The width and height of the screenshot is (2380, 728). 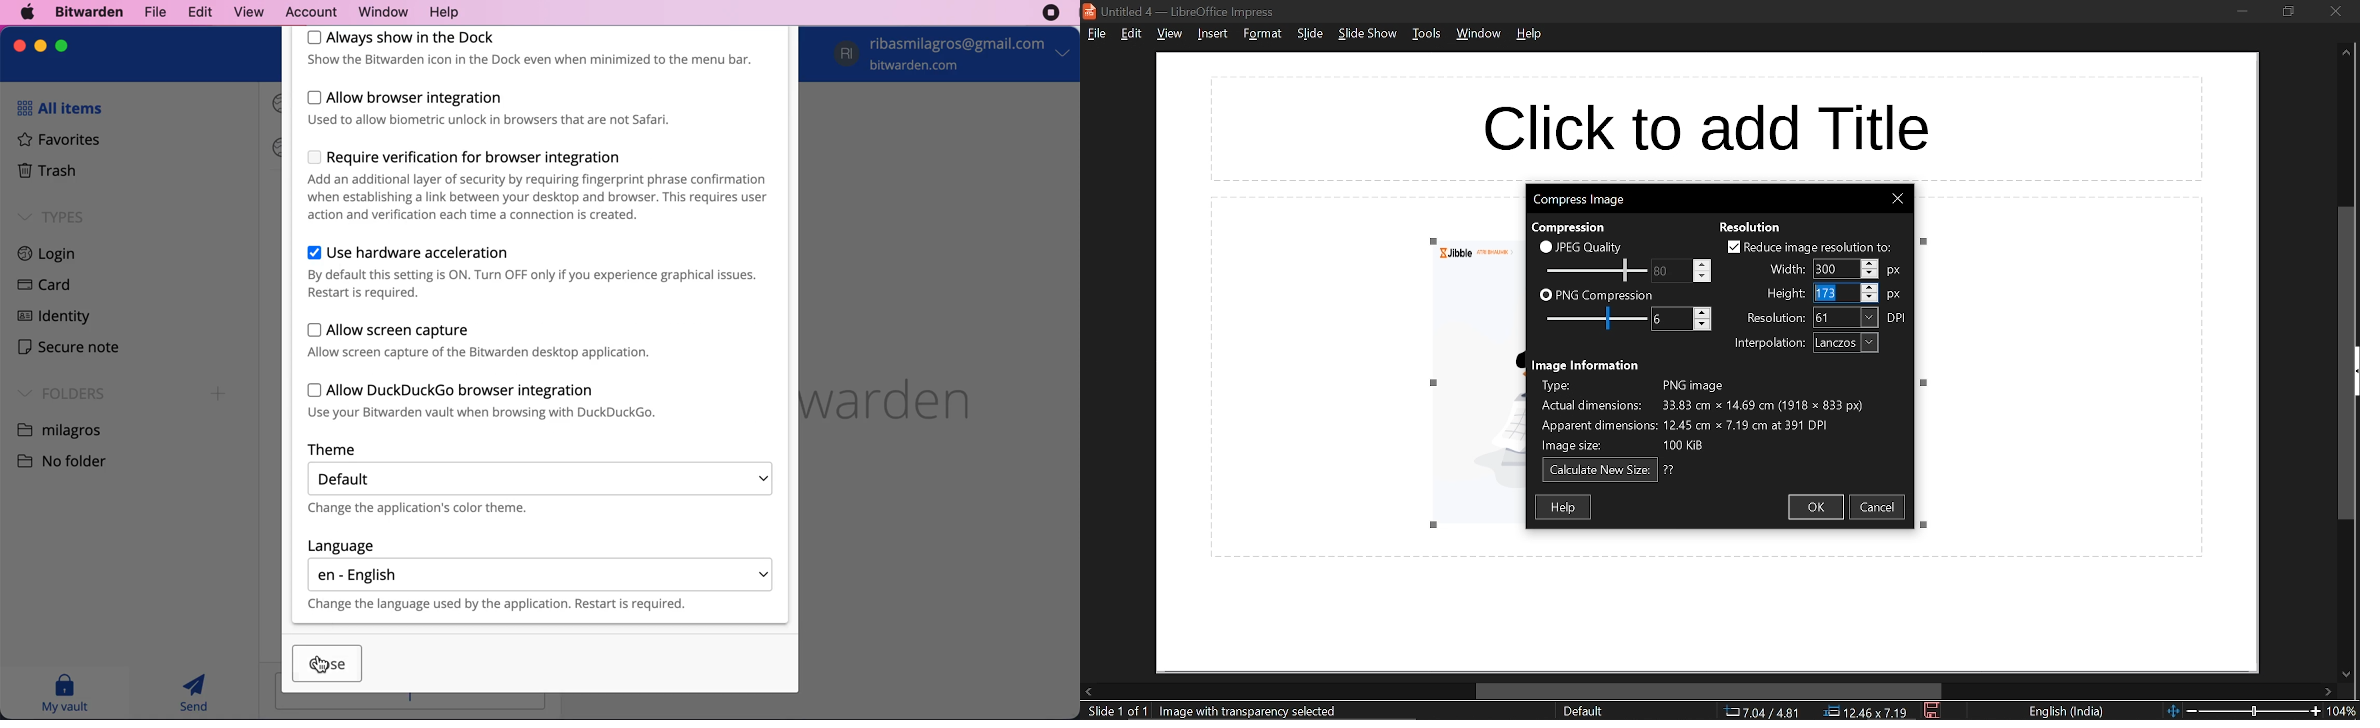 I want to click on text, so click(x=1586, y=364).